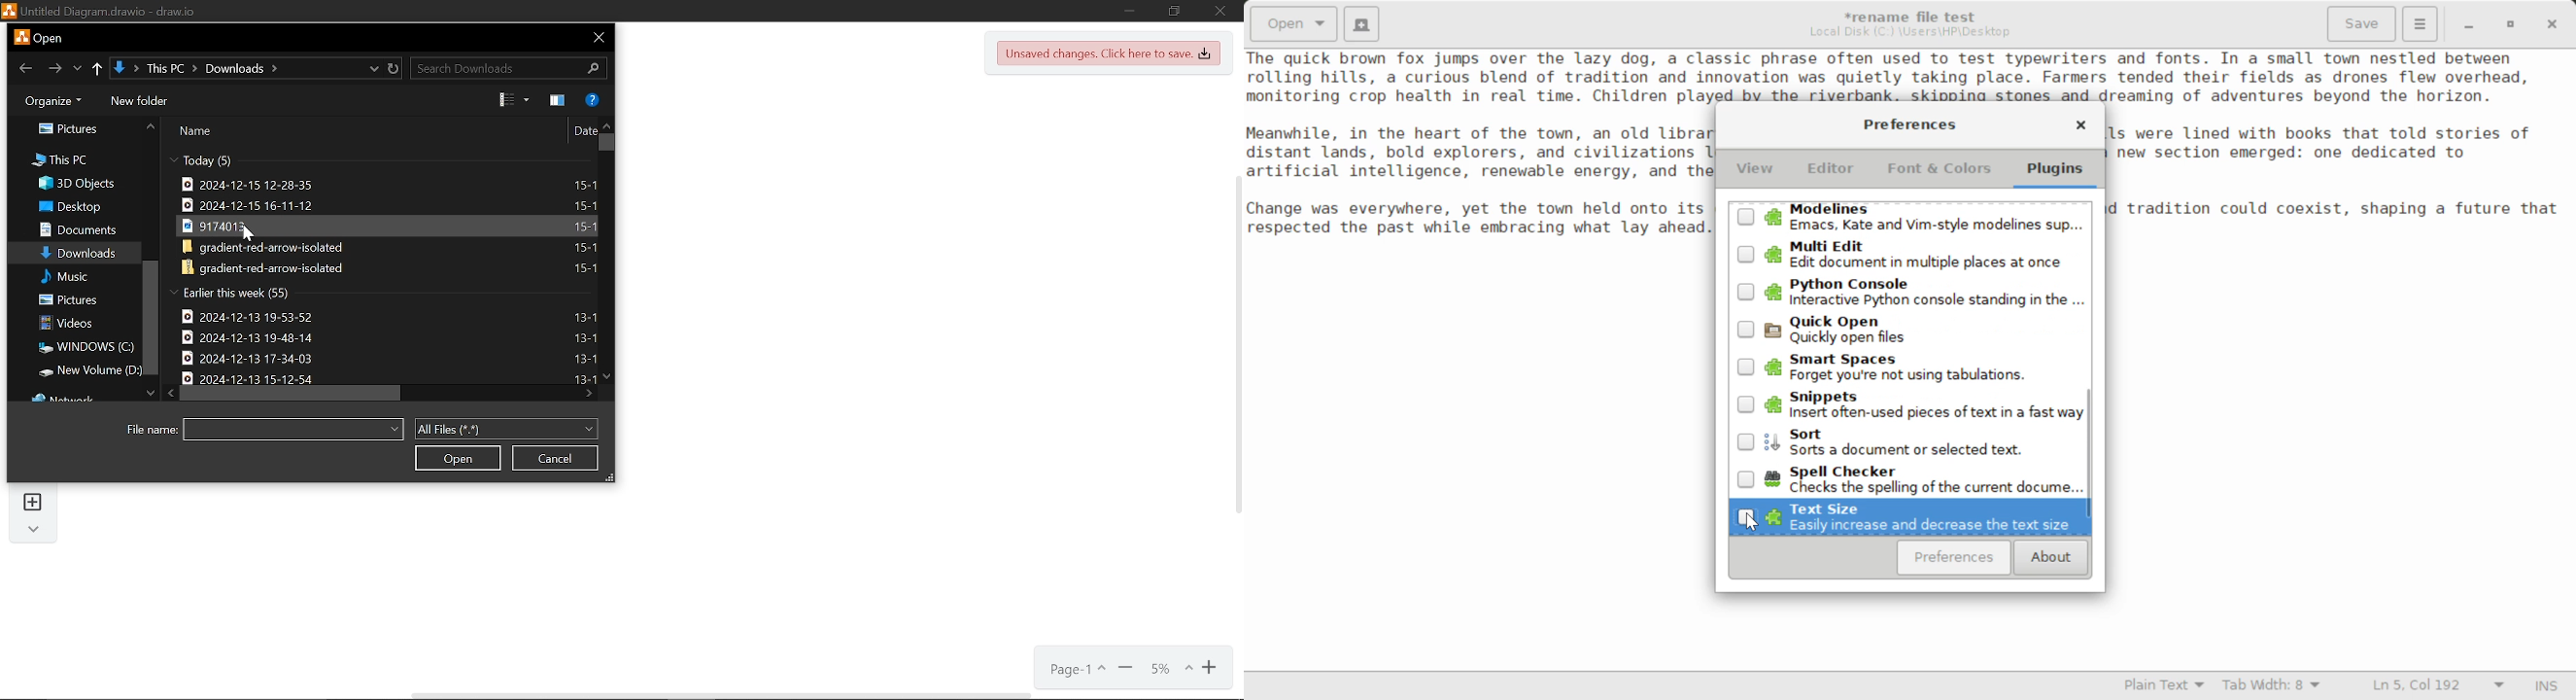  Describe the element at coordinates (589, 395) in the screenshot. I see `Move right` at that location.